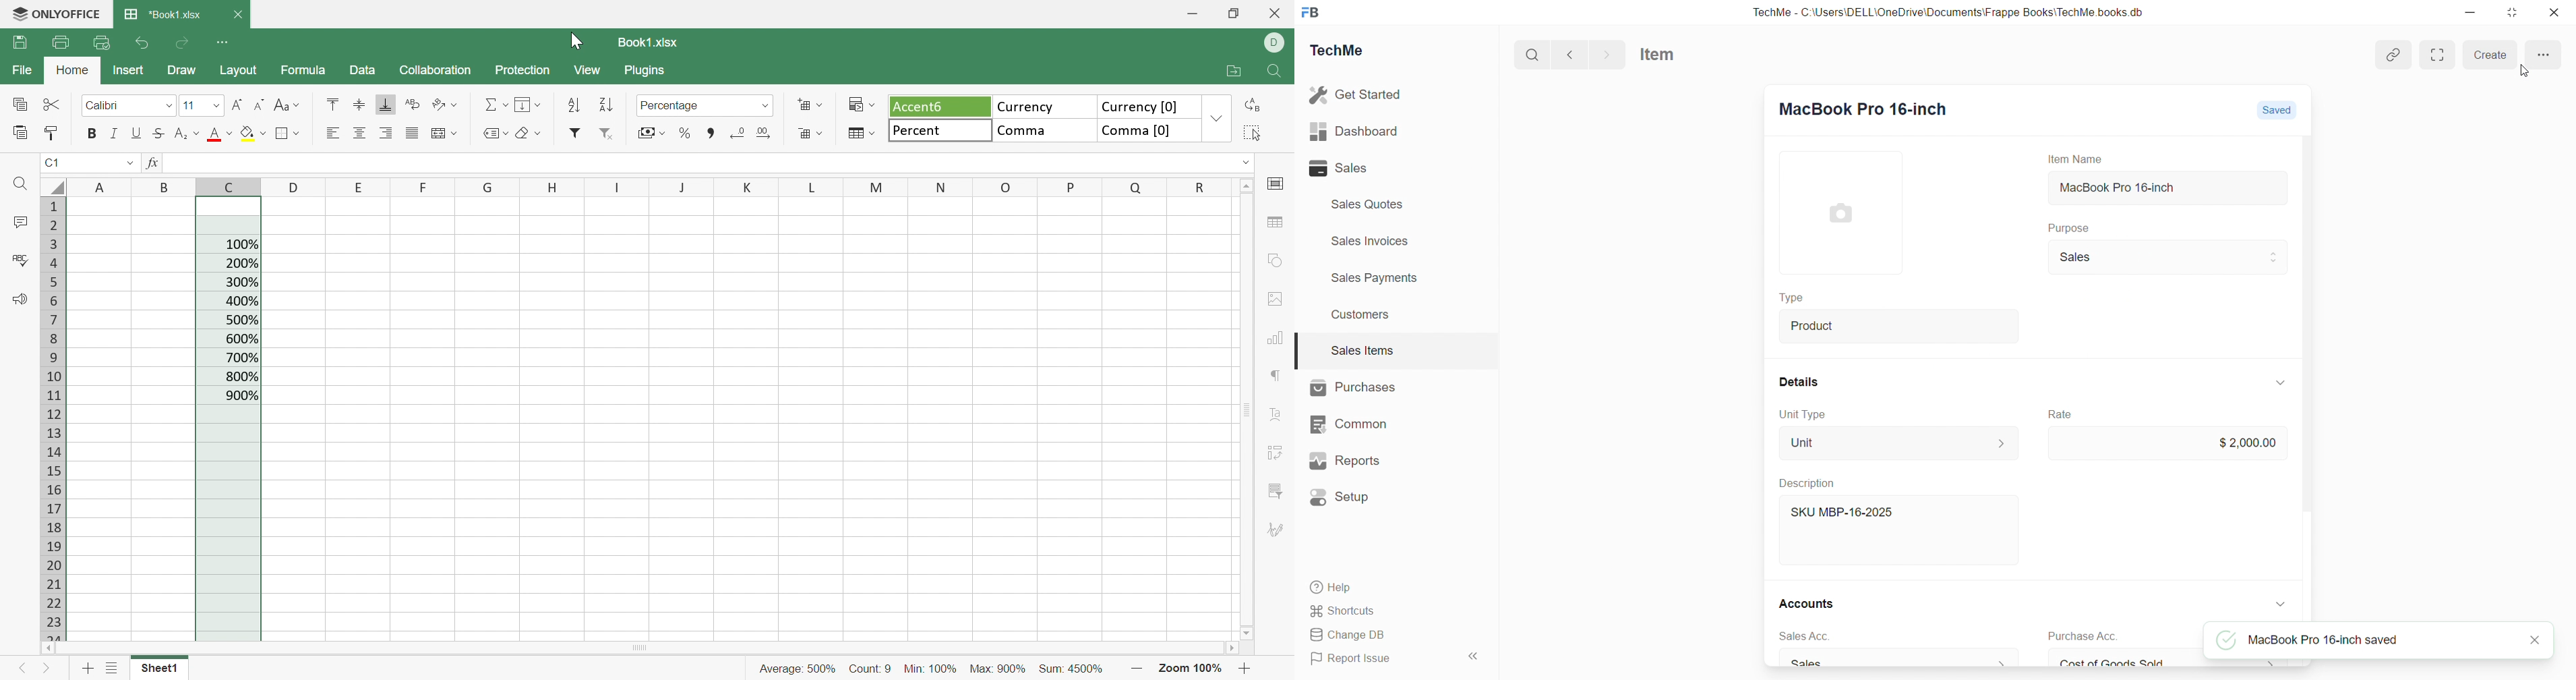  What do you see at coordinates (191, 105) in the screenshot?
I see `11` at bounding box center [191, 105].